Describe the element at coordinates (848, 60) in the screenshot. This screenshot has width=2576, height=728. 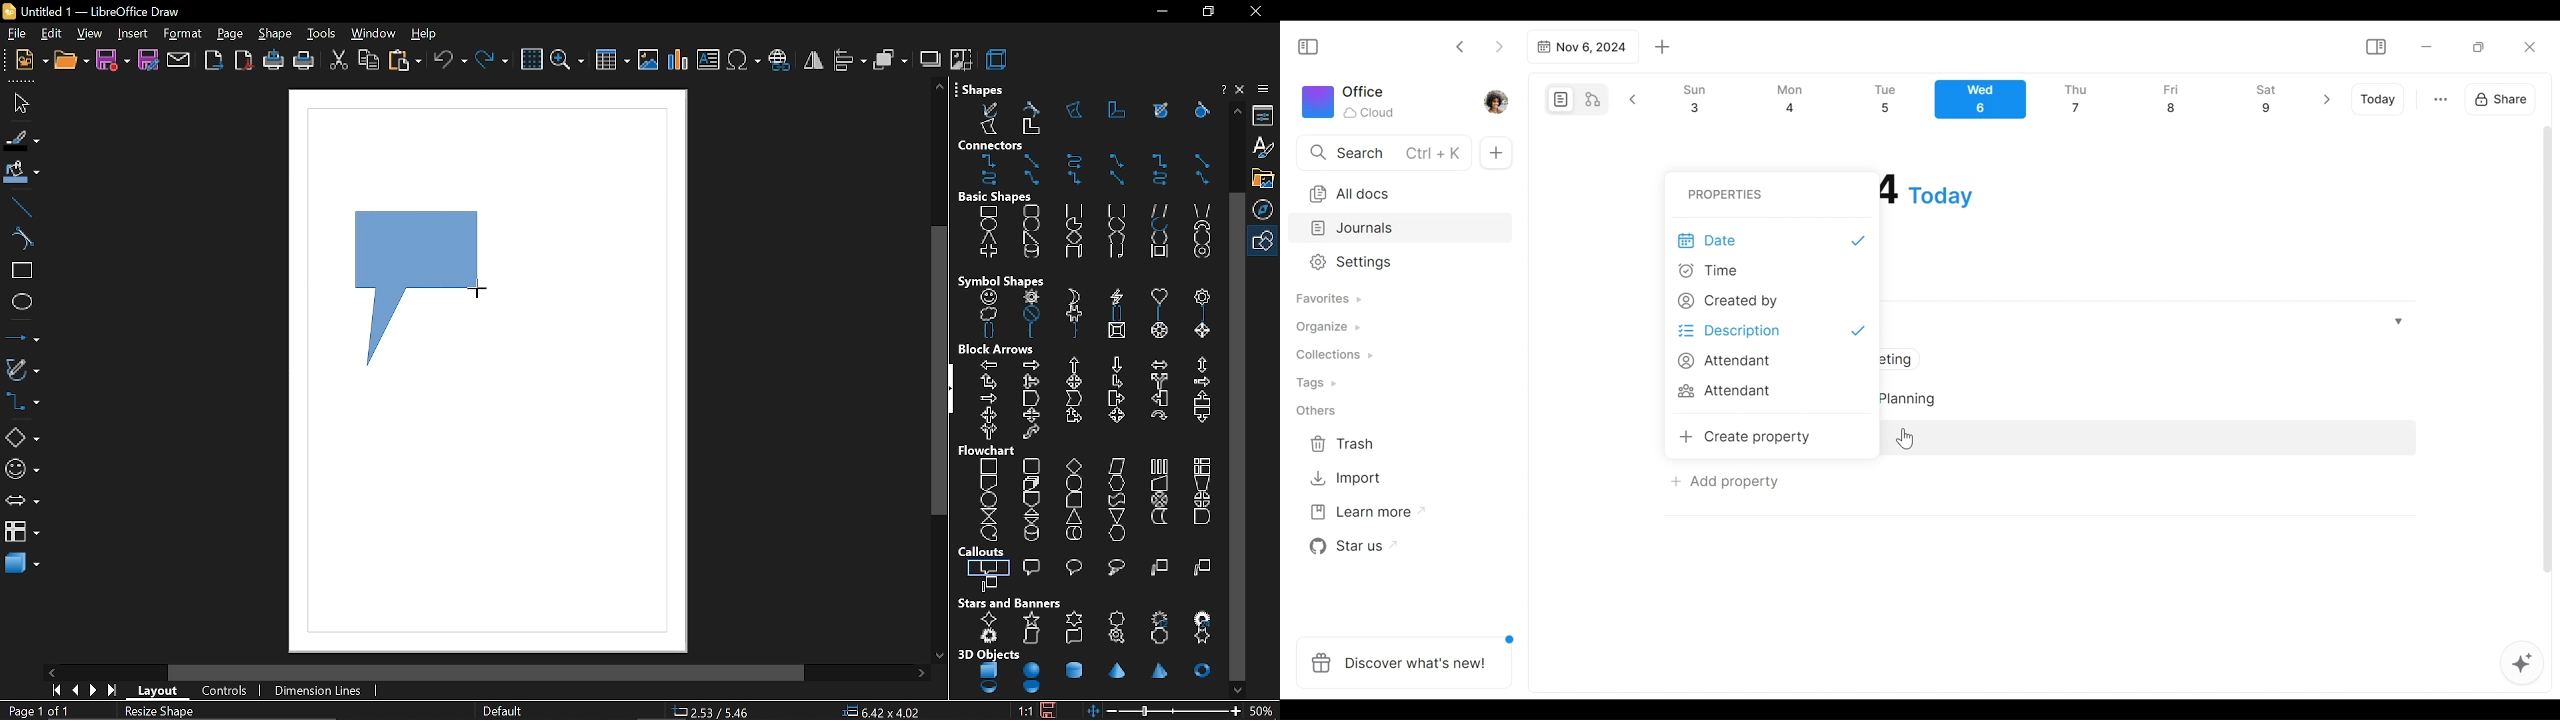
I see `align` at that location.